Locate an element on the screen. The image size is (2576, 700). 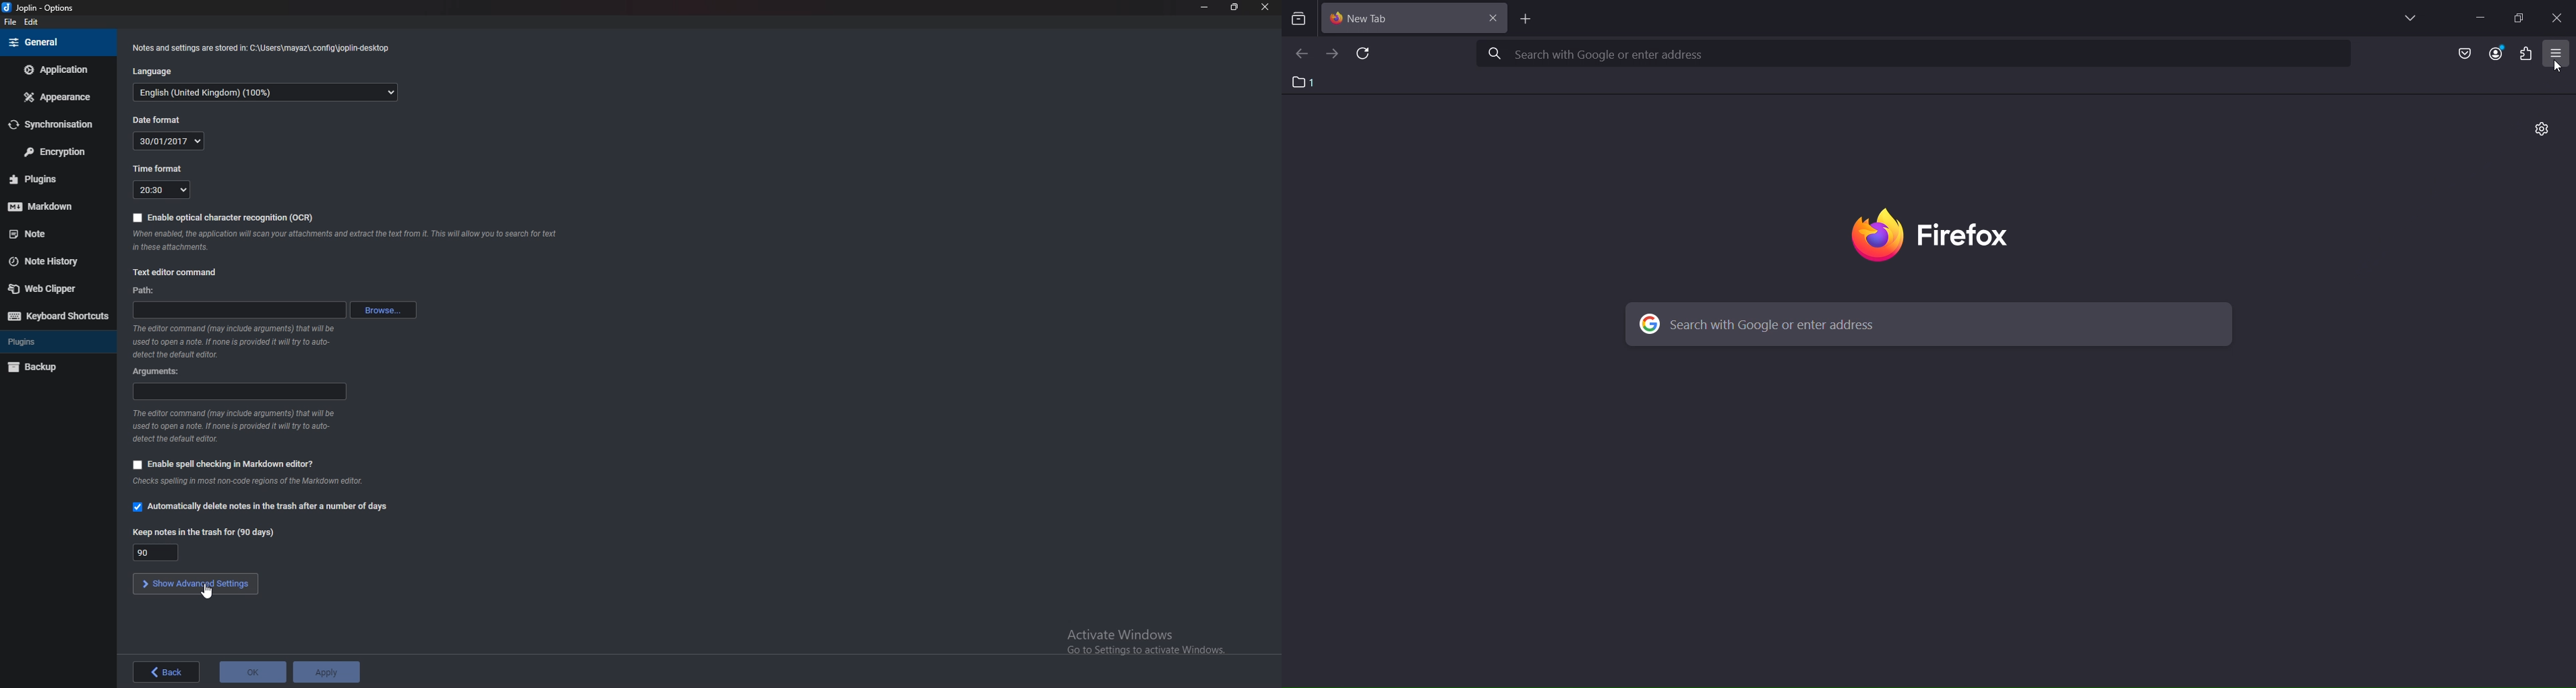
Plugins is located at coordinates (56, 341).